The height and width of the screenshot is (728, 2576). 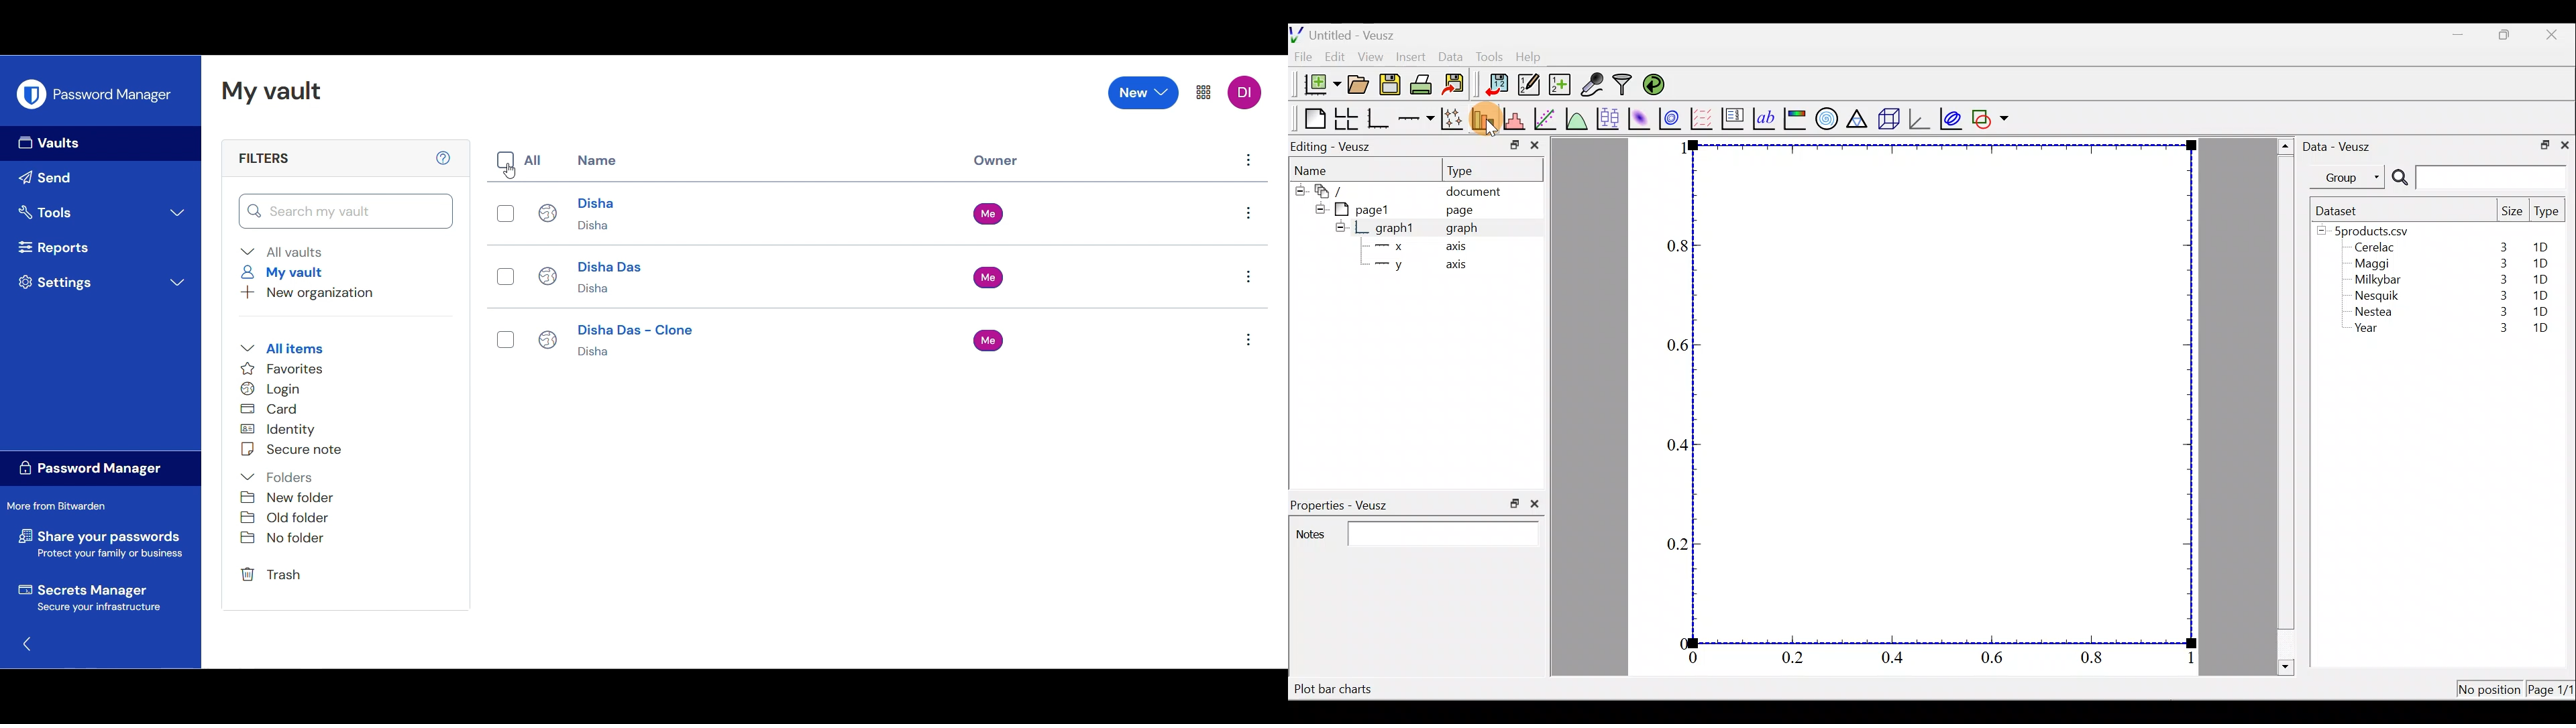 I want to click on Software logo, so click(x=31, y=93).